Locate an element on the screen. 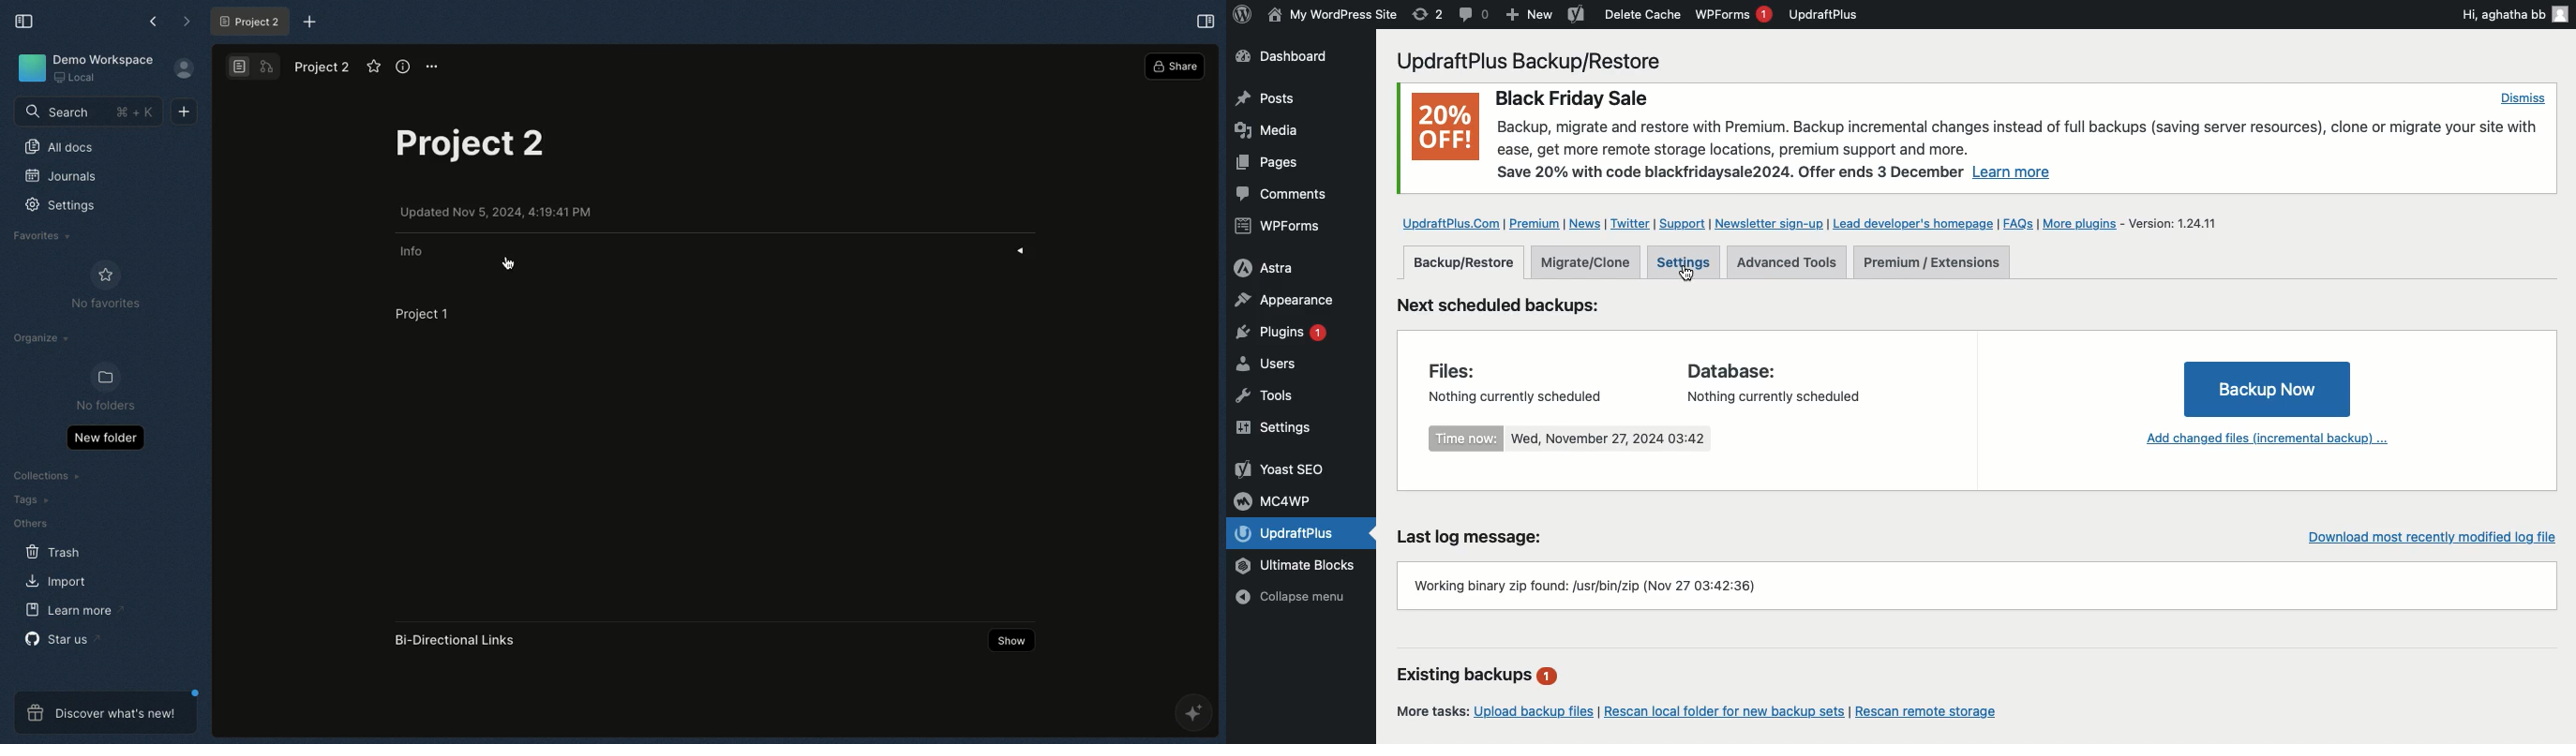  Rescan remote storage is located at coordinates (1925, 712).